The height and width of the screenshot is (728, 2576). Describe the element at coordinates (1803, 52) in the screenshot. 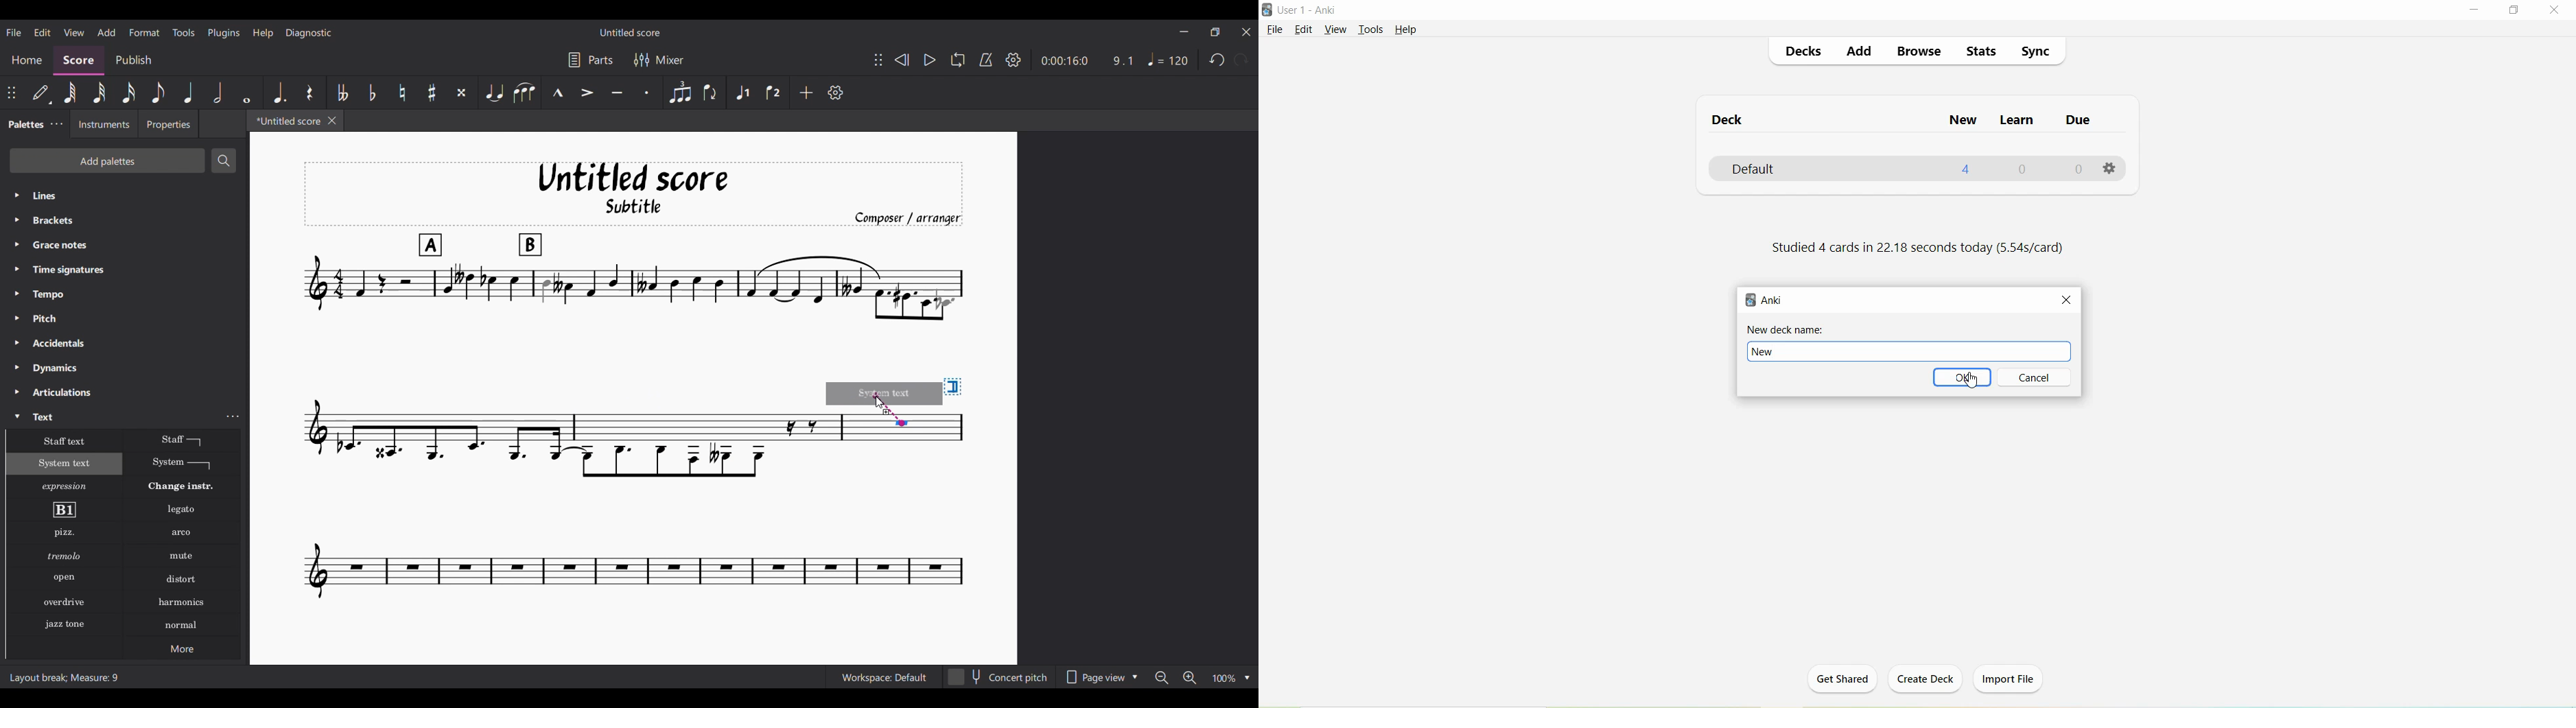

I see `Decks` at that location.